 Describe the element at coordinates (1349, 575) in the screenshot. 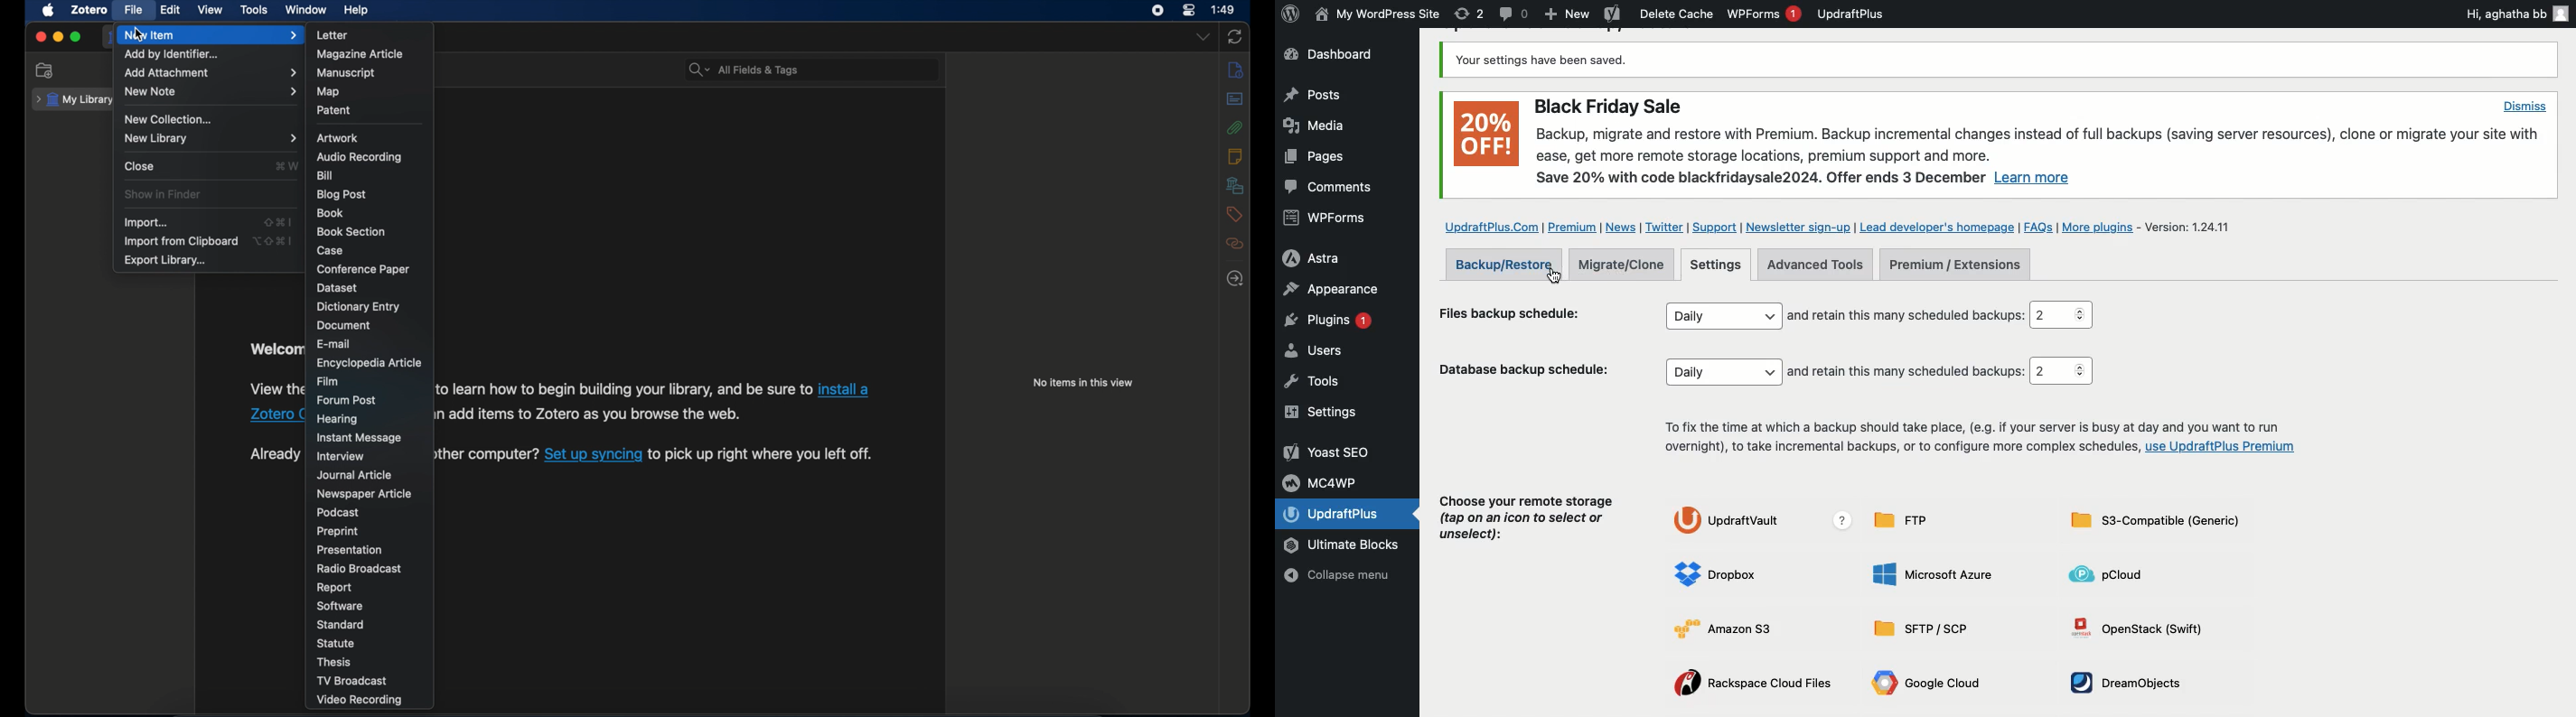

I see `Collapse menu` at that location.